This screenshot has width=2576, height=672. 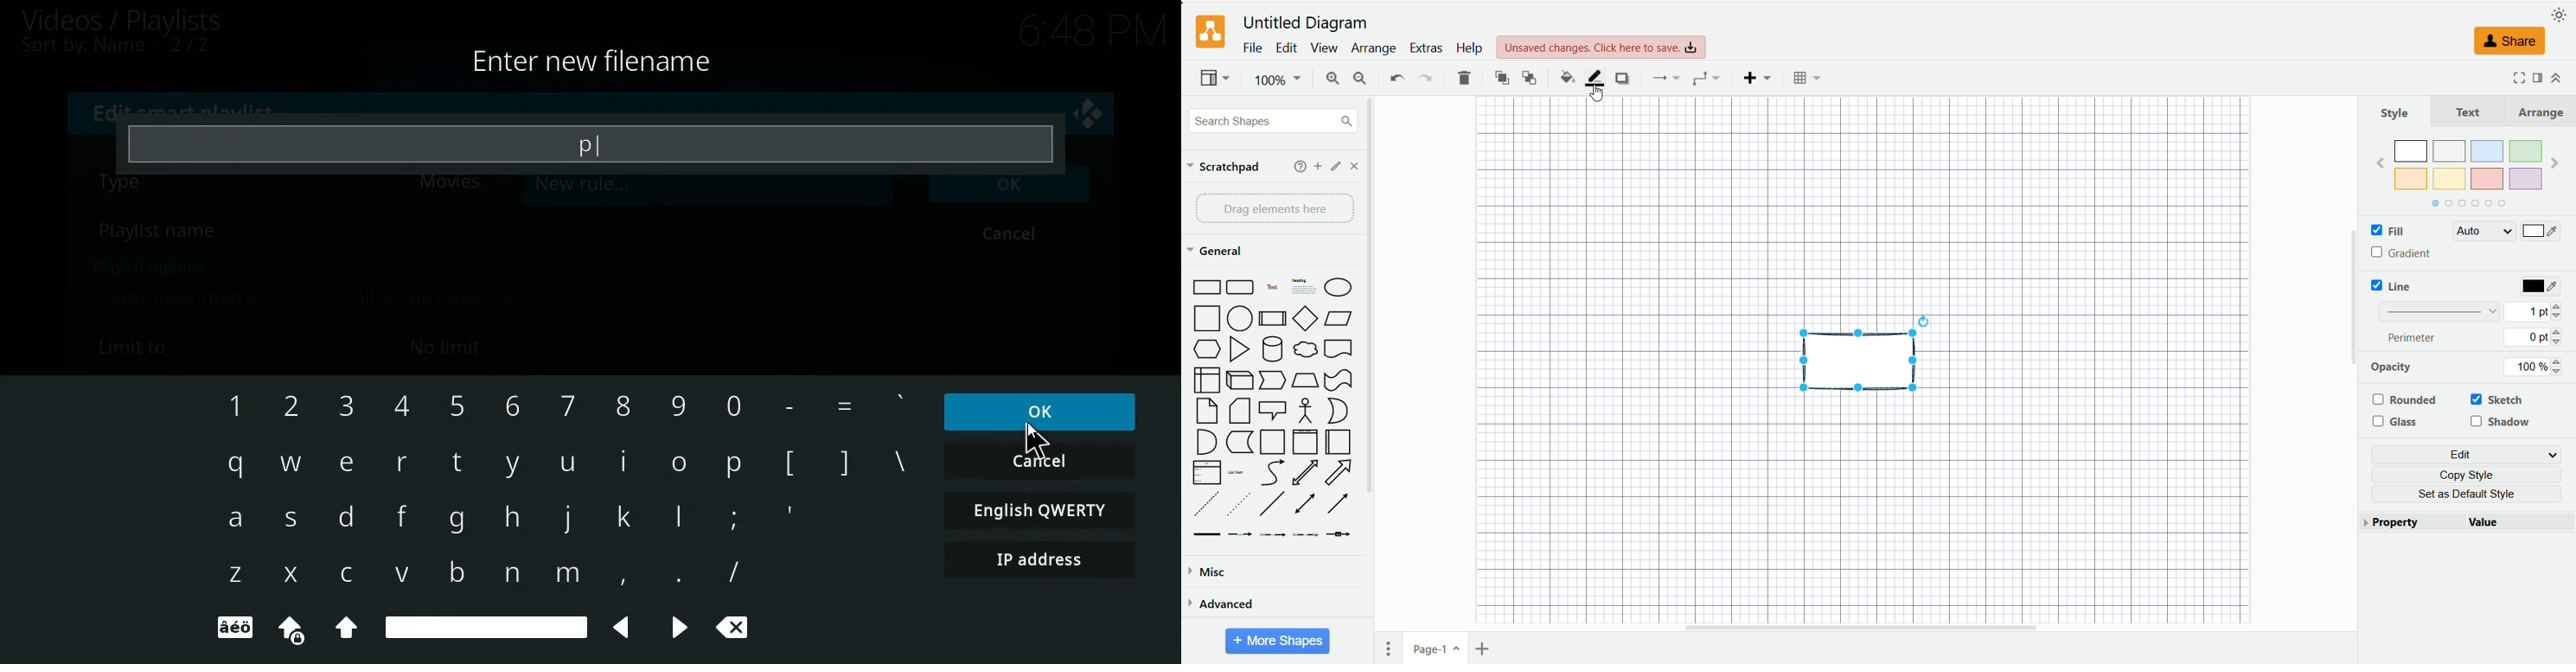 What do you see at coordinates (1276, 81) in the screenshot?
I see `100%` at bounding box center [1276, 81].